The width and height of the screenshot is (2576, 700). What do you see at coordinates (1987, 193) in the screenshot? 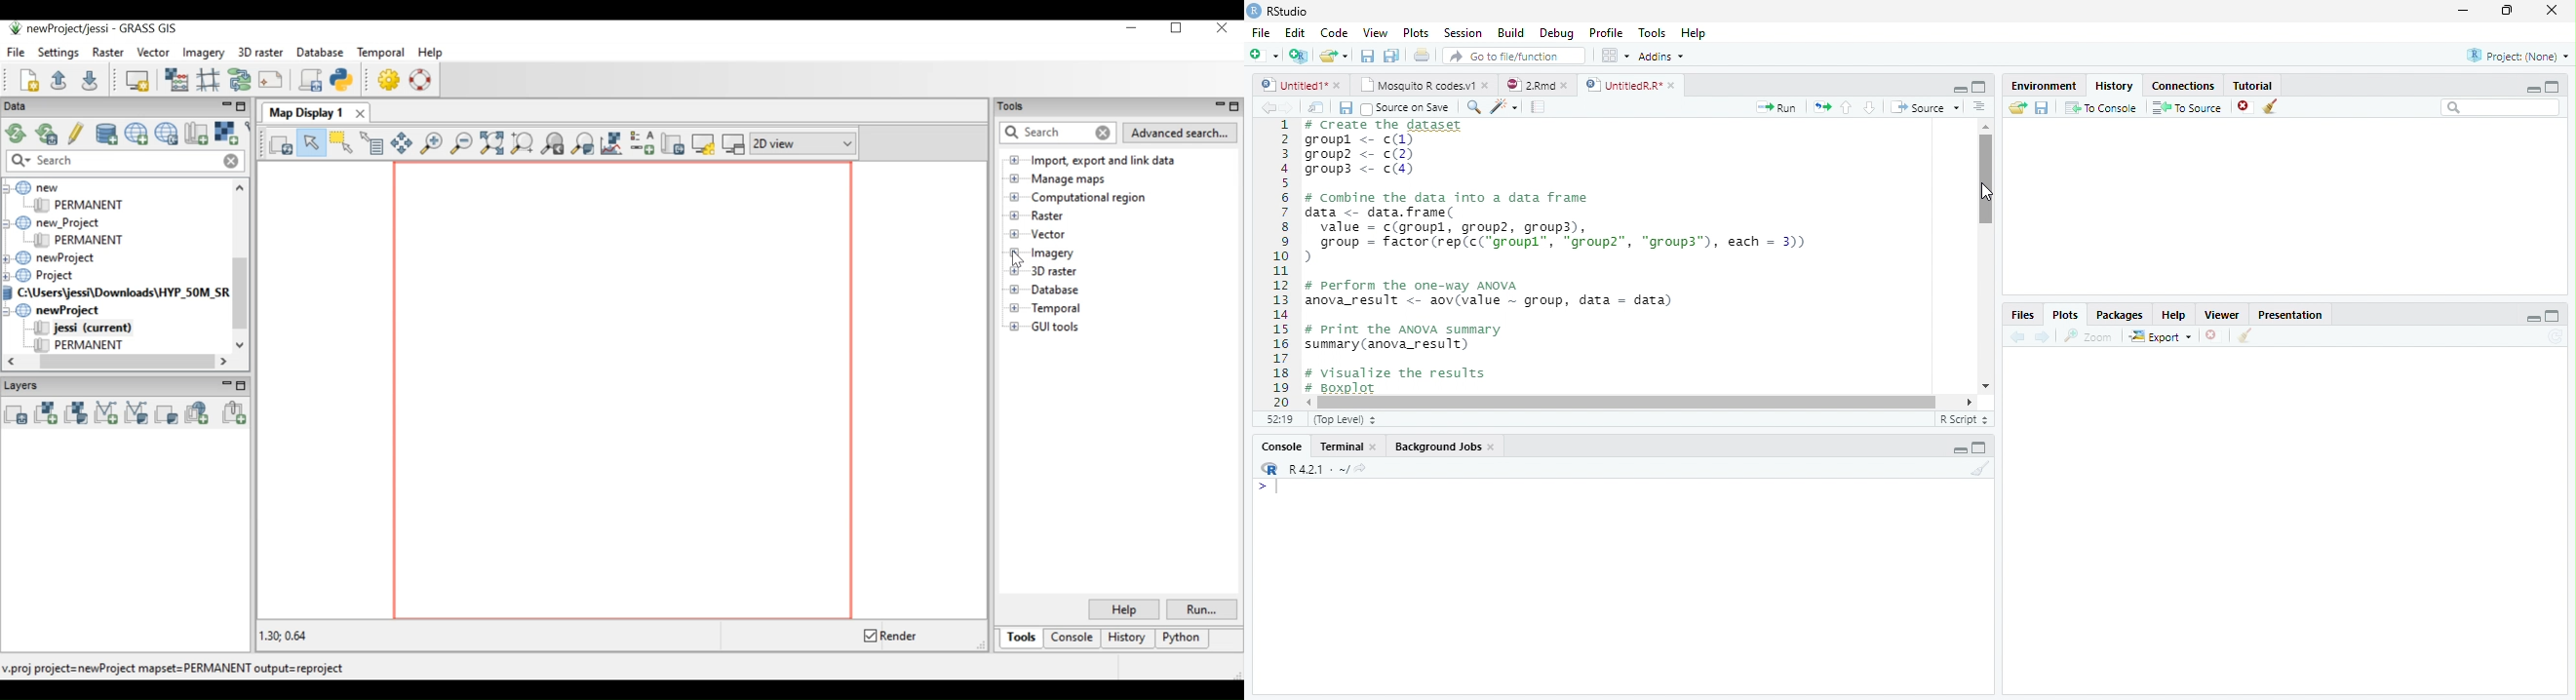
I see `Cursor` at bounding box center [1987, 193].